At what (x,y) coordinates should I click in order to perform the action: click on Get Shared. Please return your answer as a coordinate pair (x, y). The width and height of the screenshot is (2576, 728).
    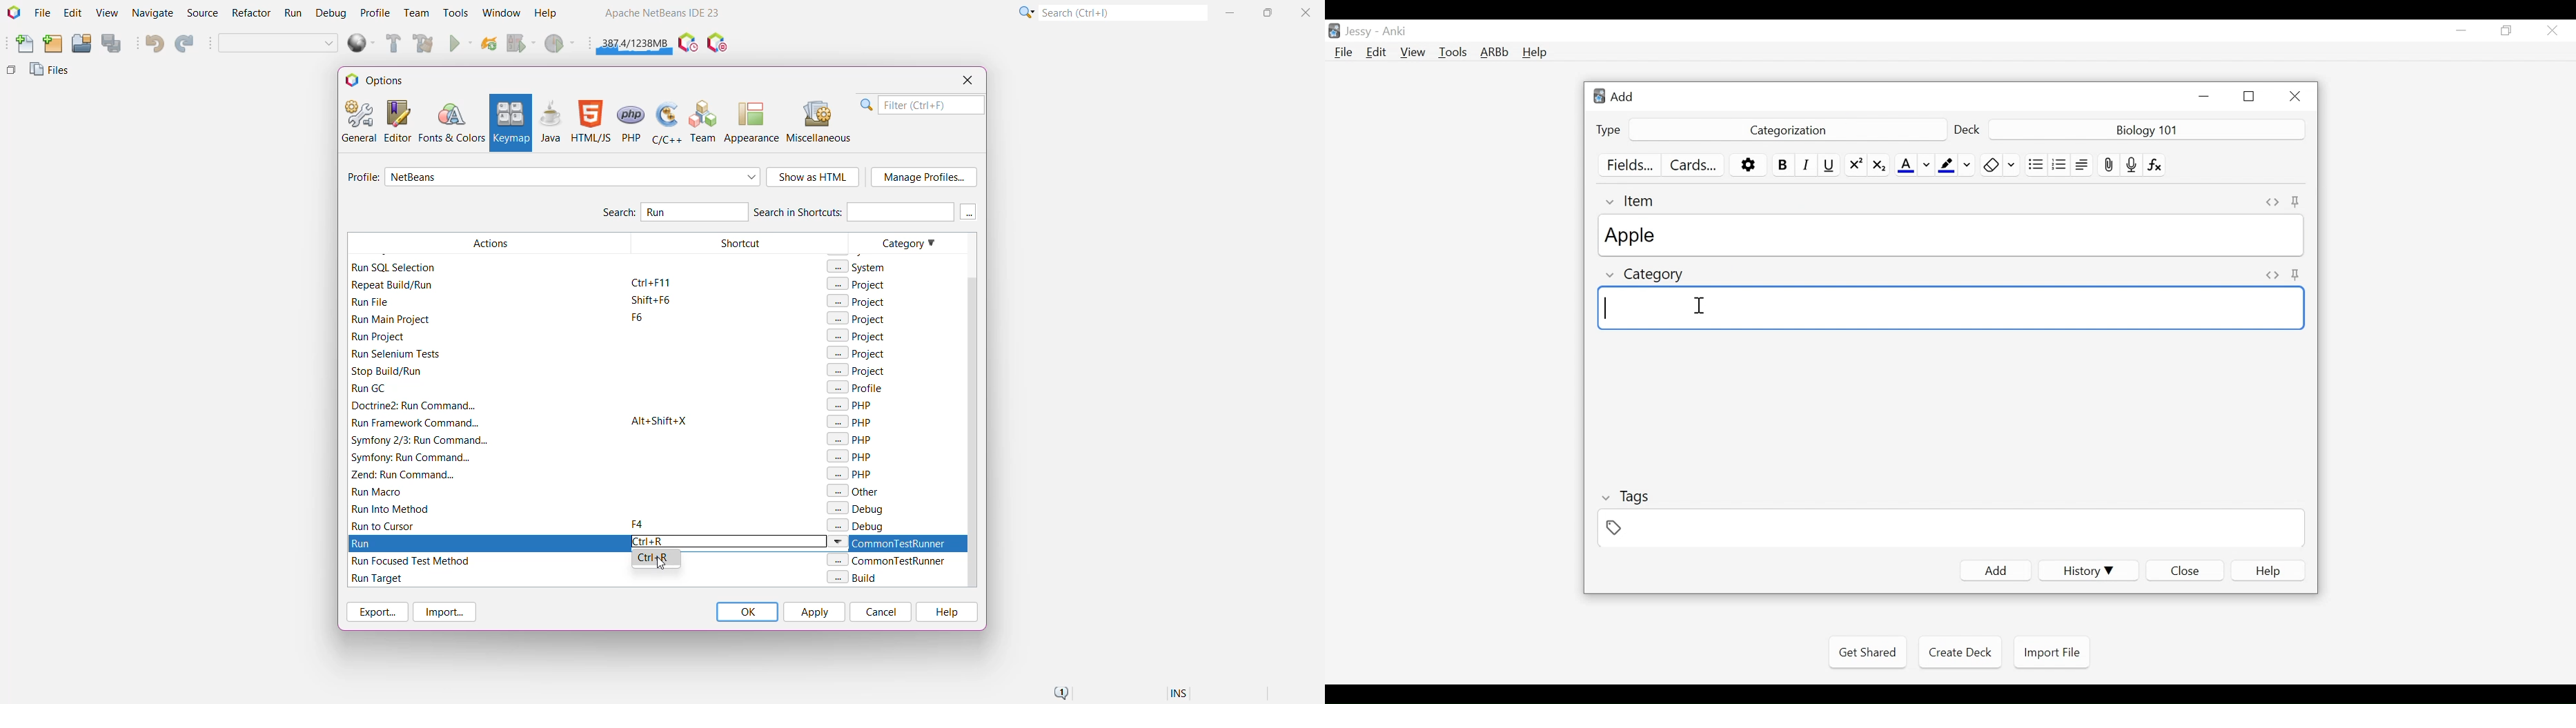
    Looking at the image, I should click on (1867, 653).